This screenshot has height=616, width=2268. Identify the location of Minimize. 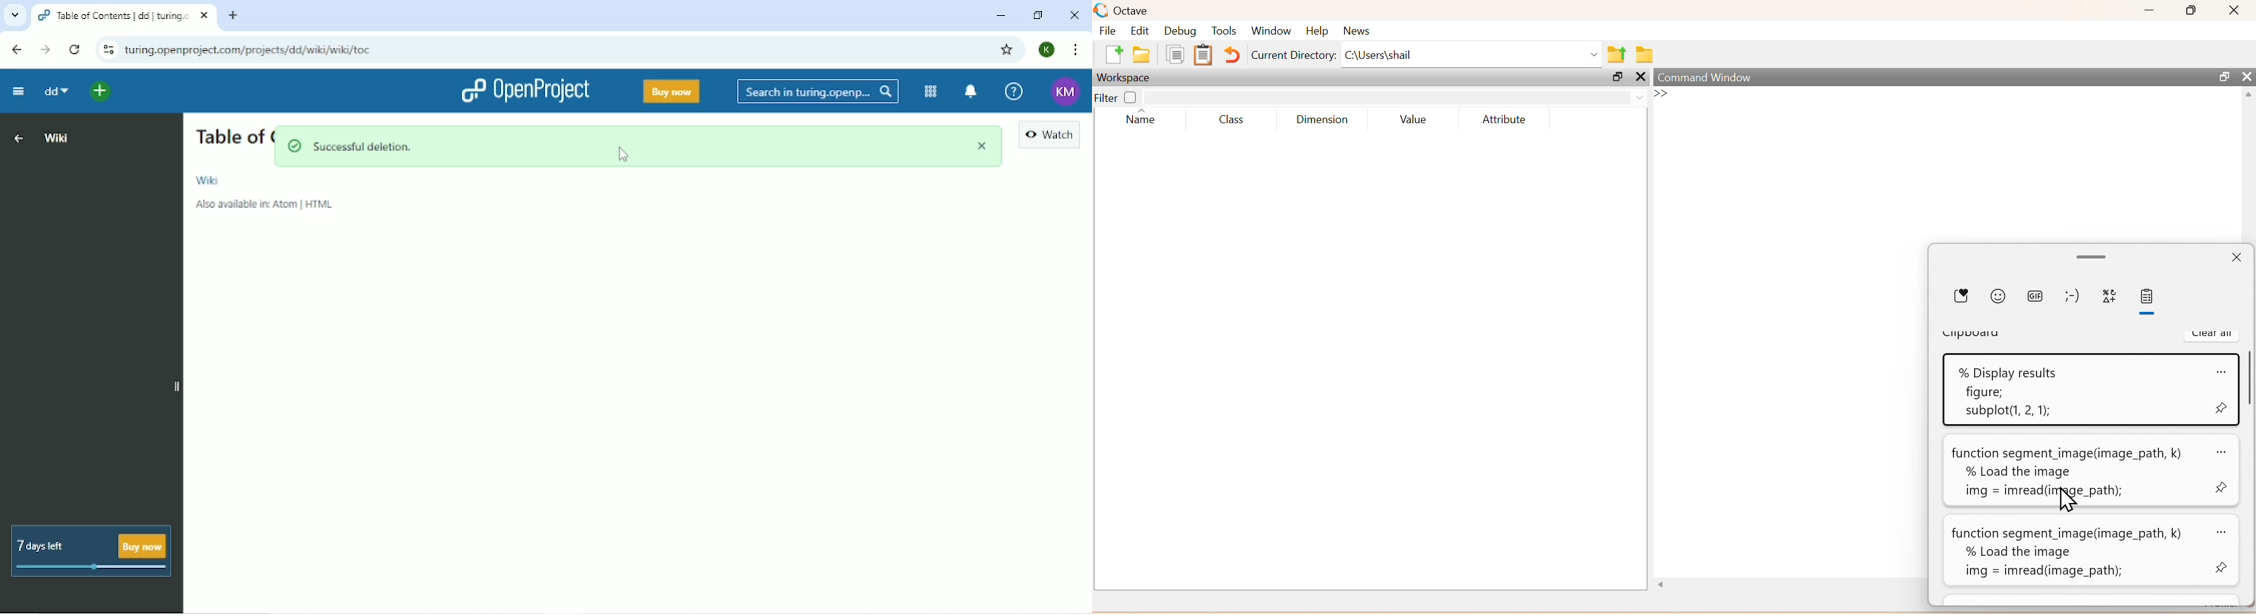
(2151, 10).